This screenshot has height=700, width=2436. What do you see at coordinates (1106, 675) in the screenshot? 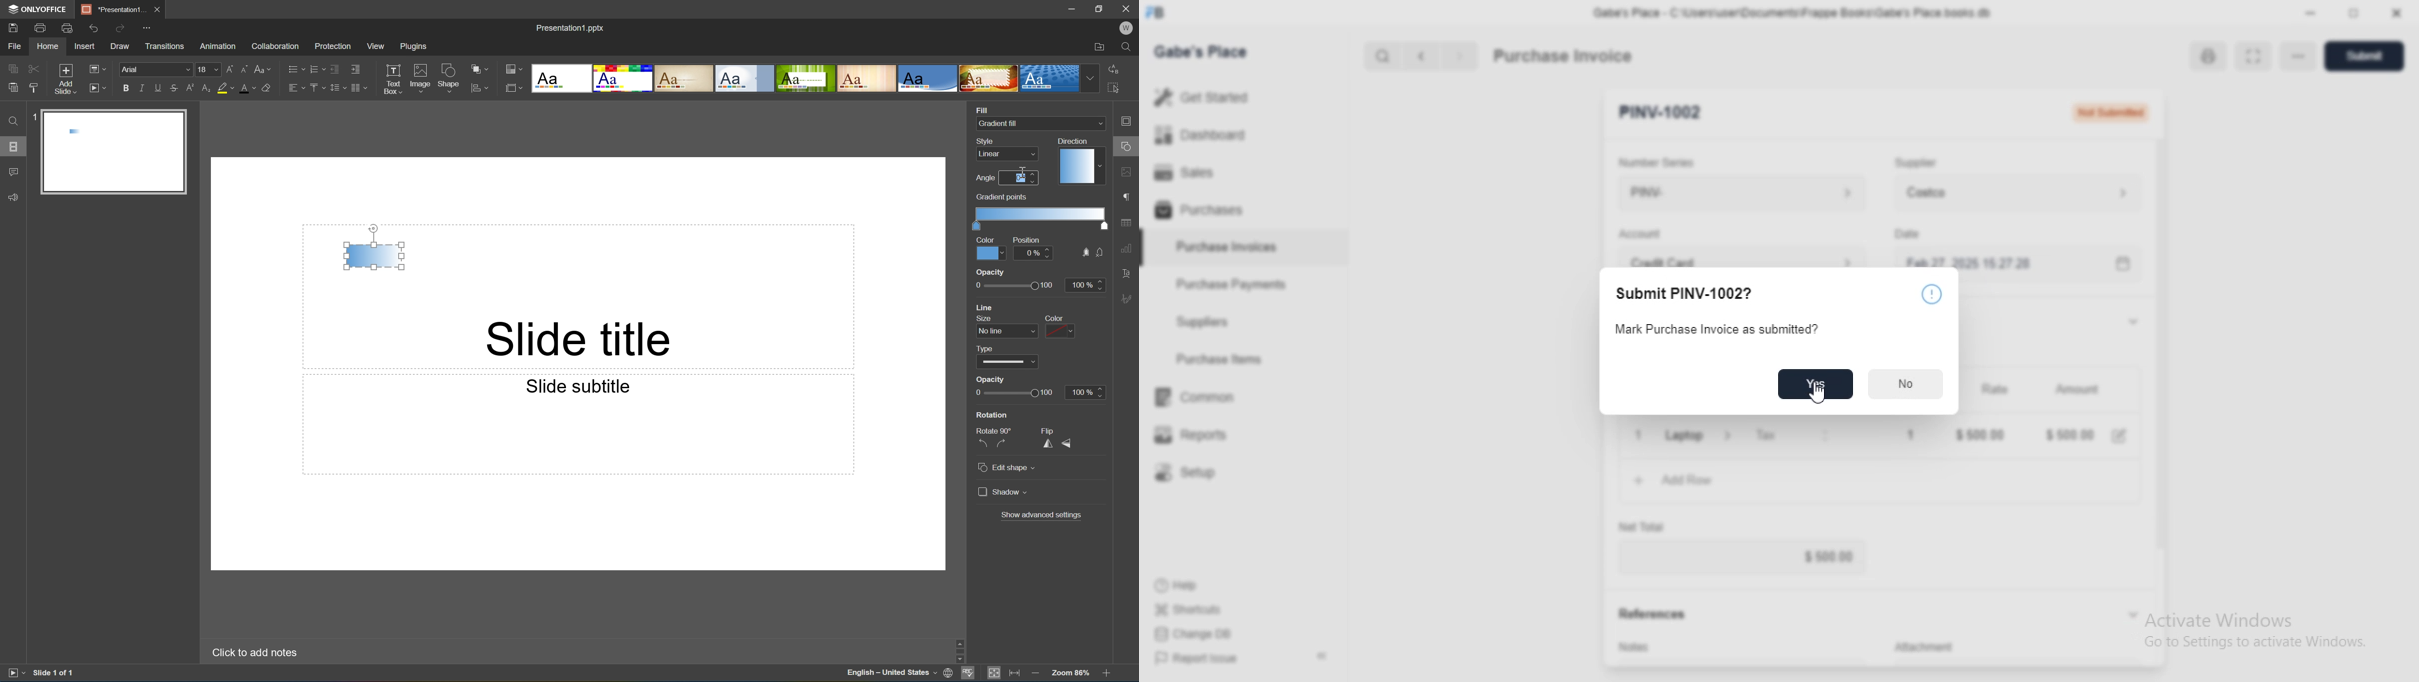
I see `Zoom In` at bounding box center [1106, 675].